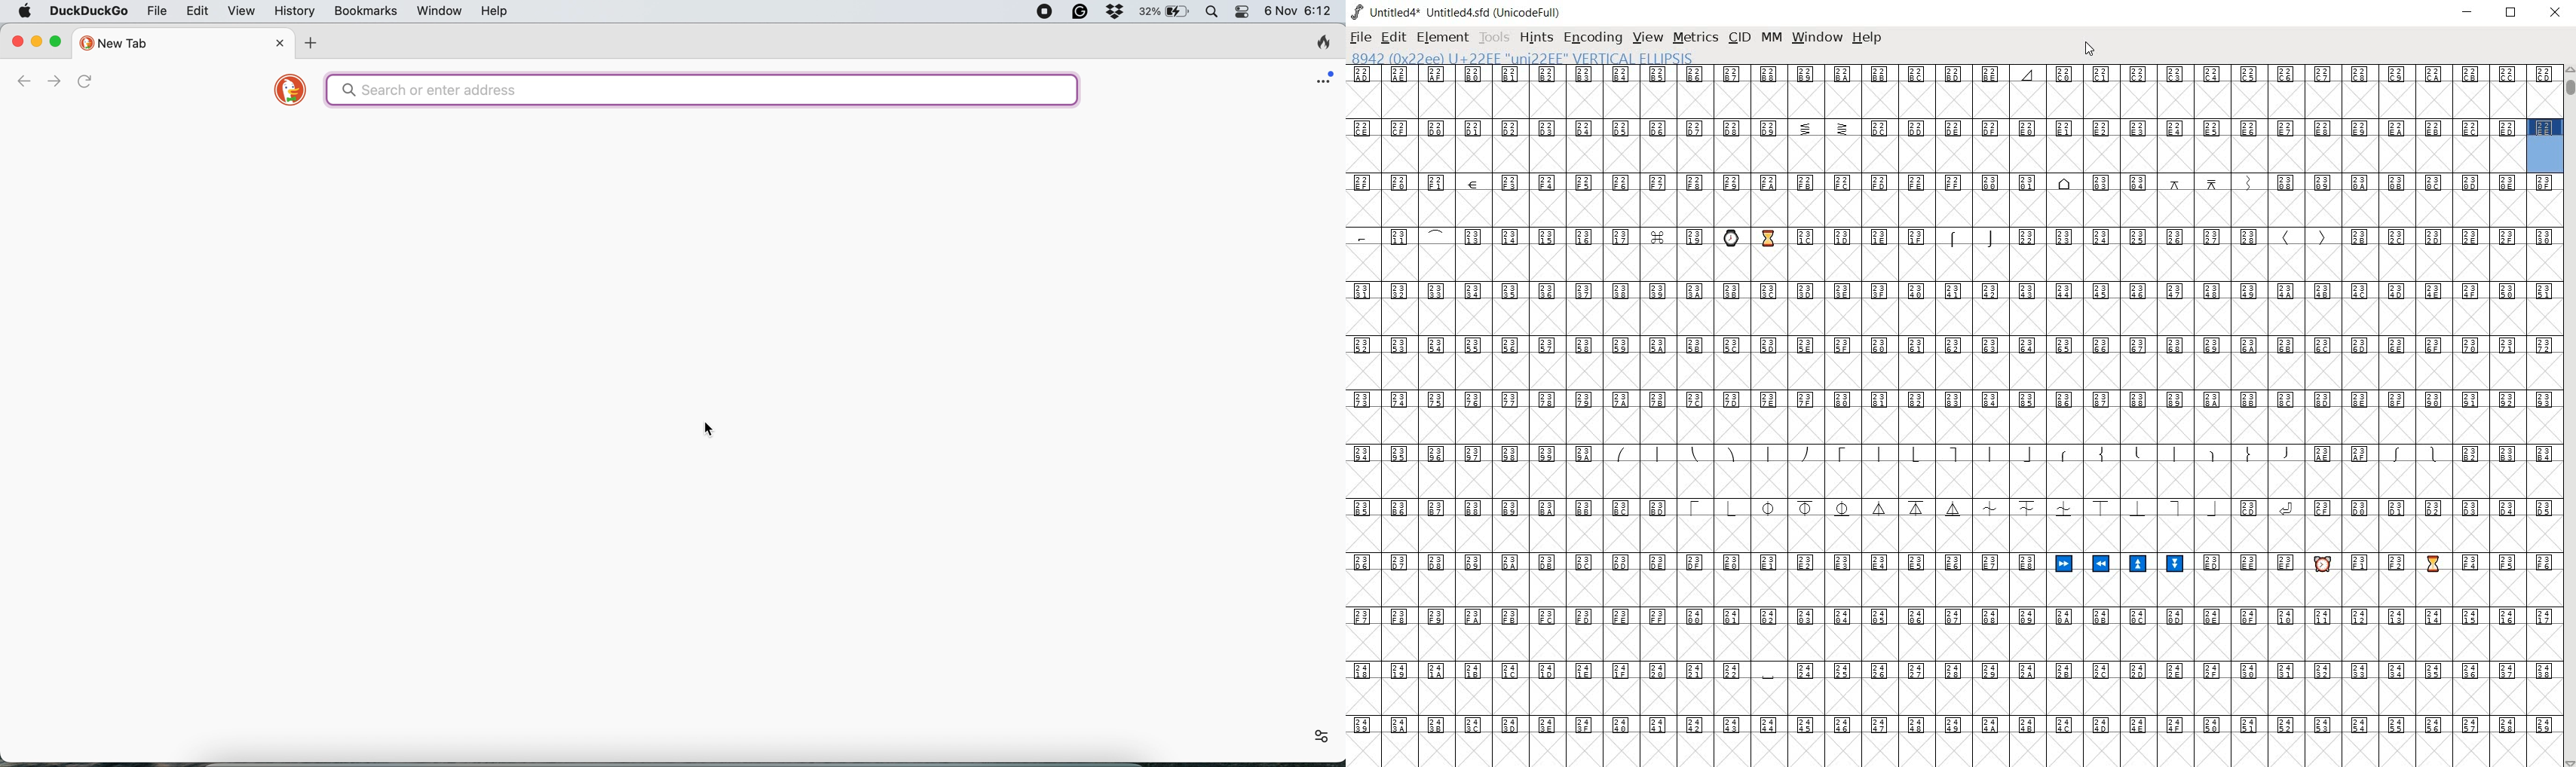 This screenshot has width=2576, height=784. What do you see at coordinates (1594, 37) in the screenshot?
I see `ENCODING` at bounding box center [1594, 37].